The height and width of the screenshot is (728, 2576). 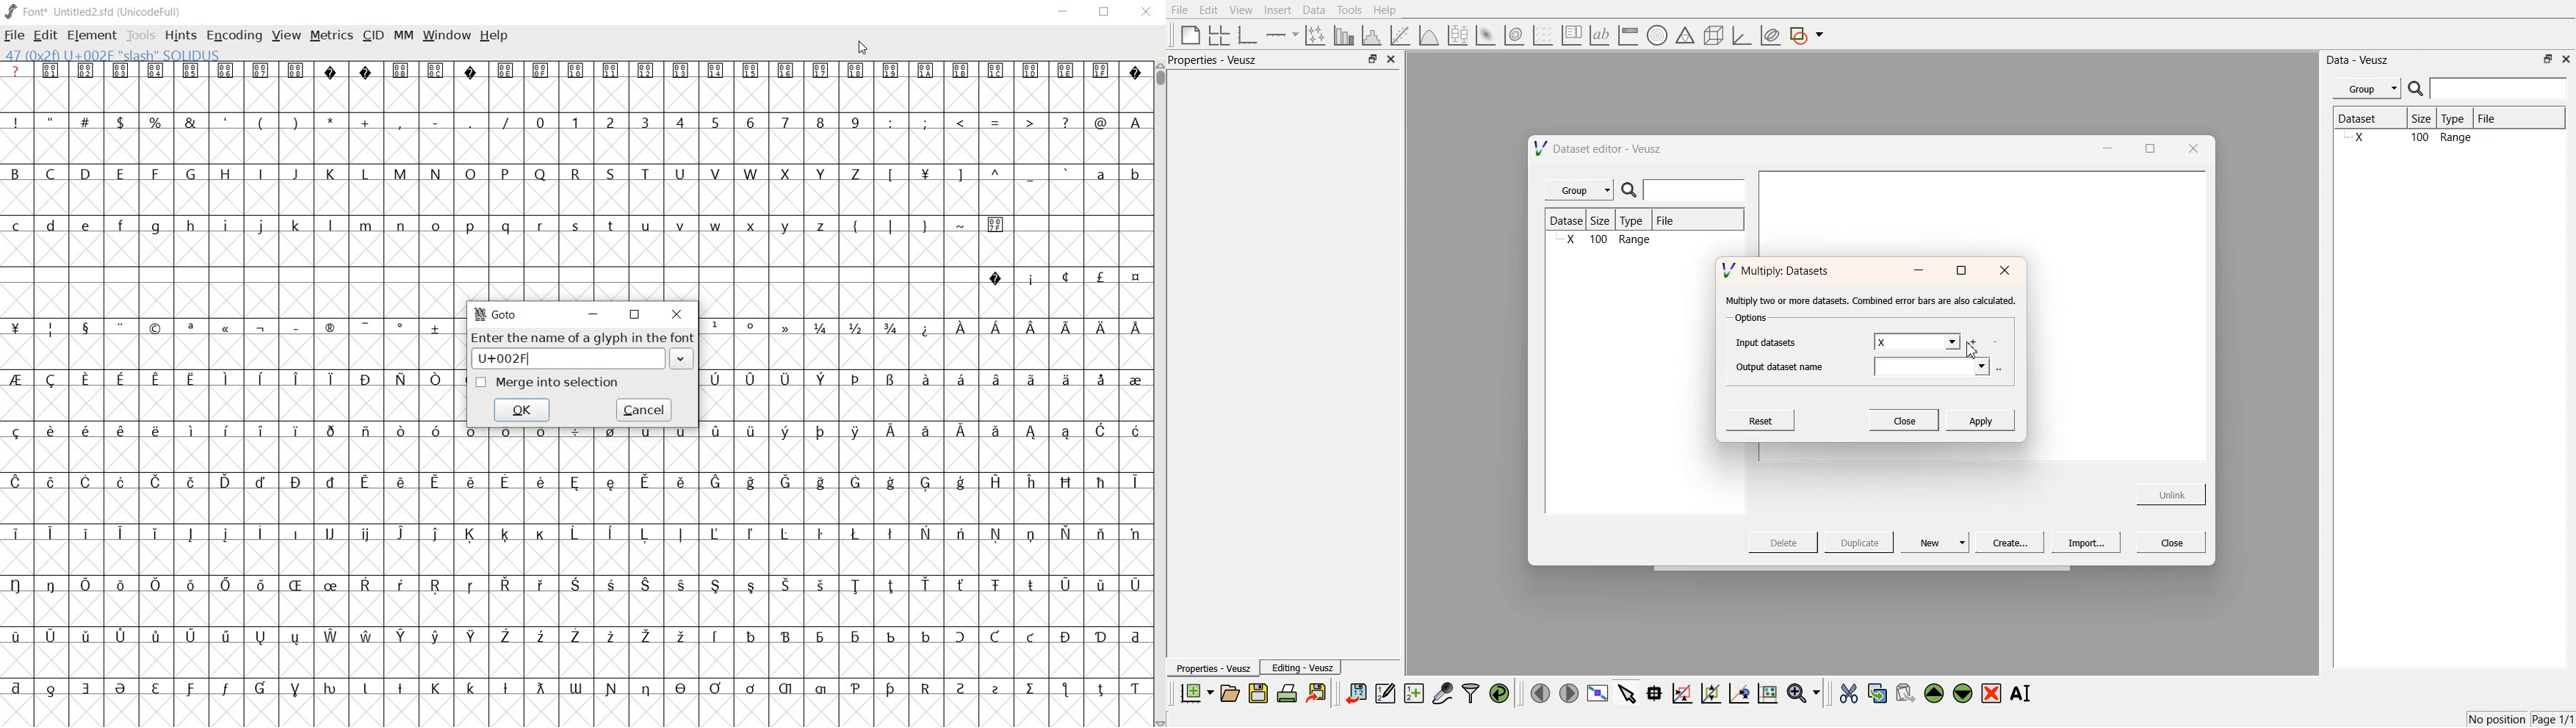 I want to click on HELP, so click(x=494, y=36).